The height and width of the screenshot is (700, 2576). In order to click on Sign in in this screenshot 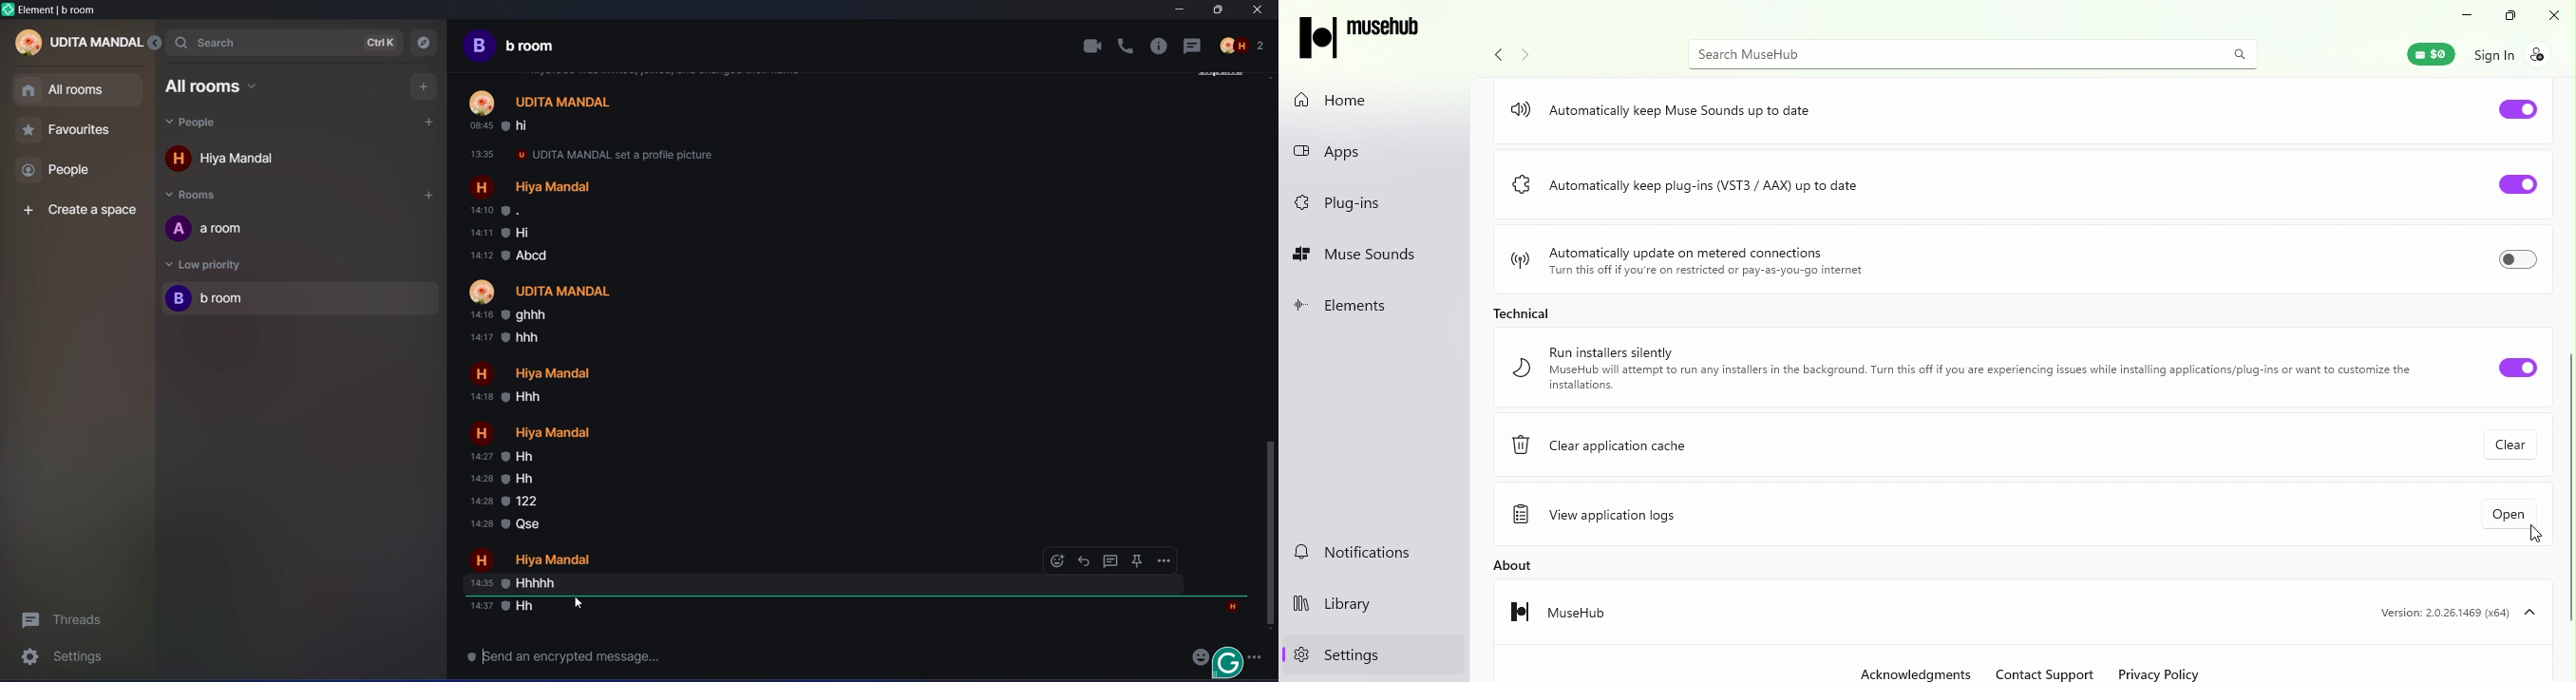, I will do `click(2513, 54)`.